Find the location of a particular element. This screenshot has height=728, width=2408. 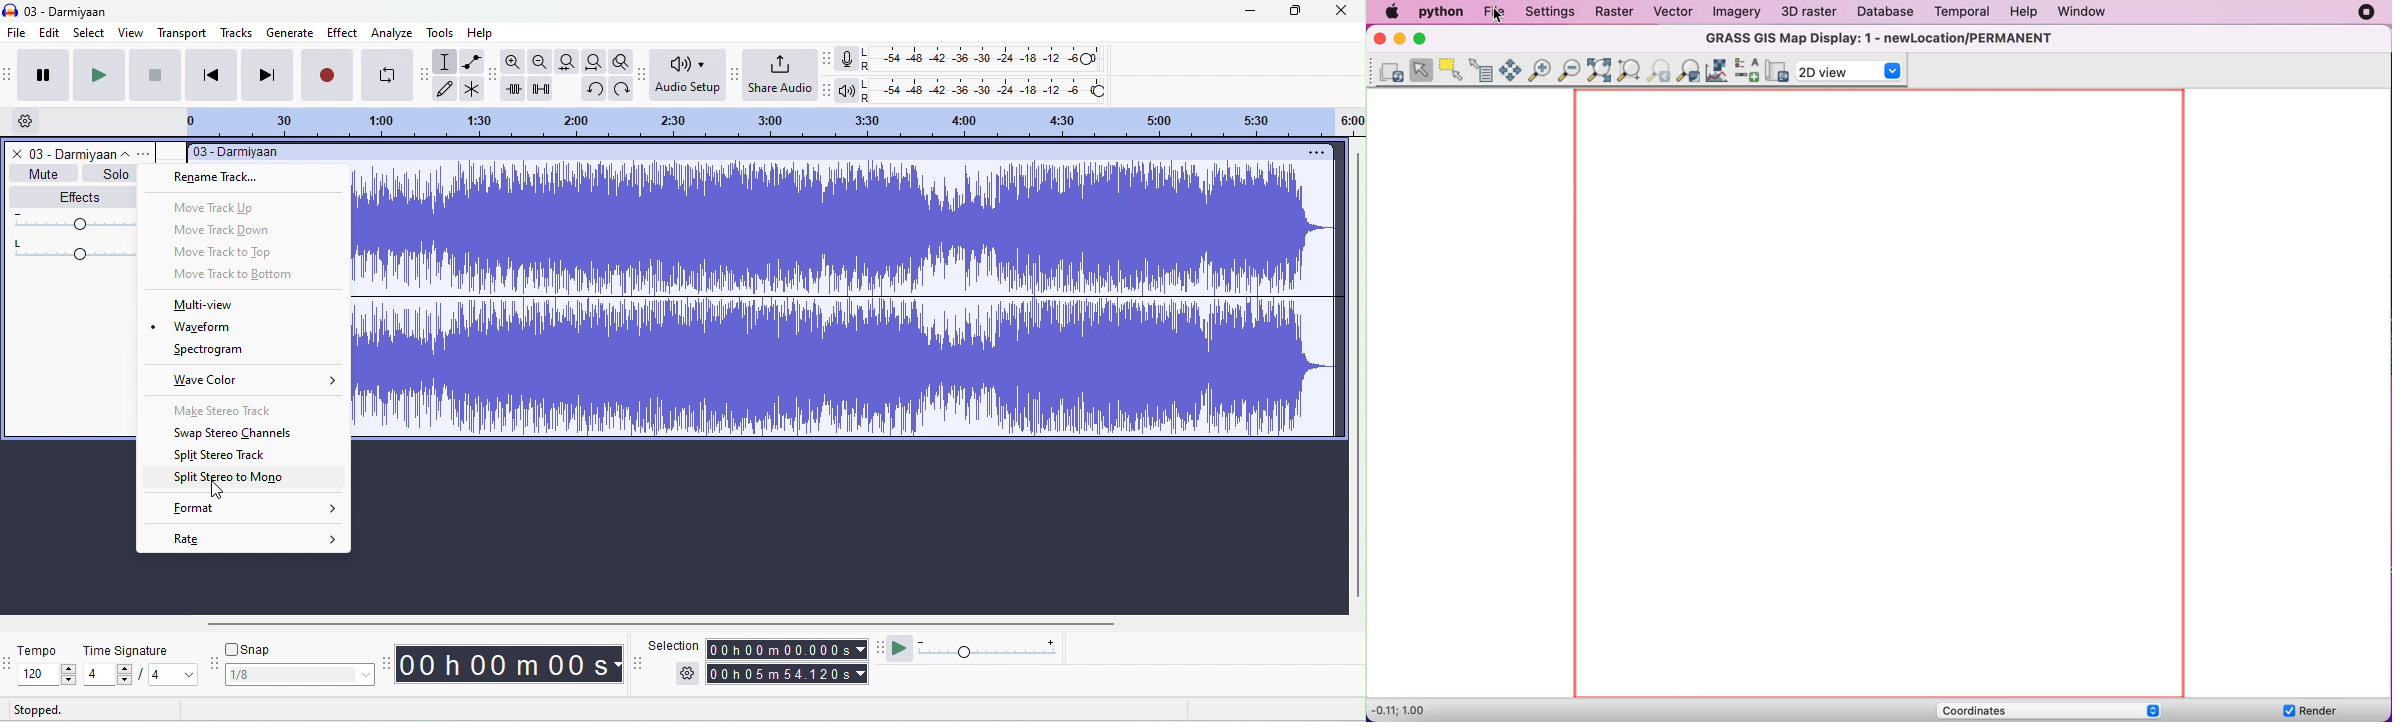

zoom out is located at coordinates (540, 61).